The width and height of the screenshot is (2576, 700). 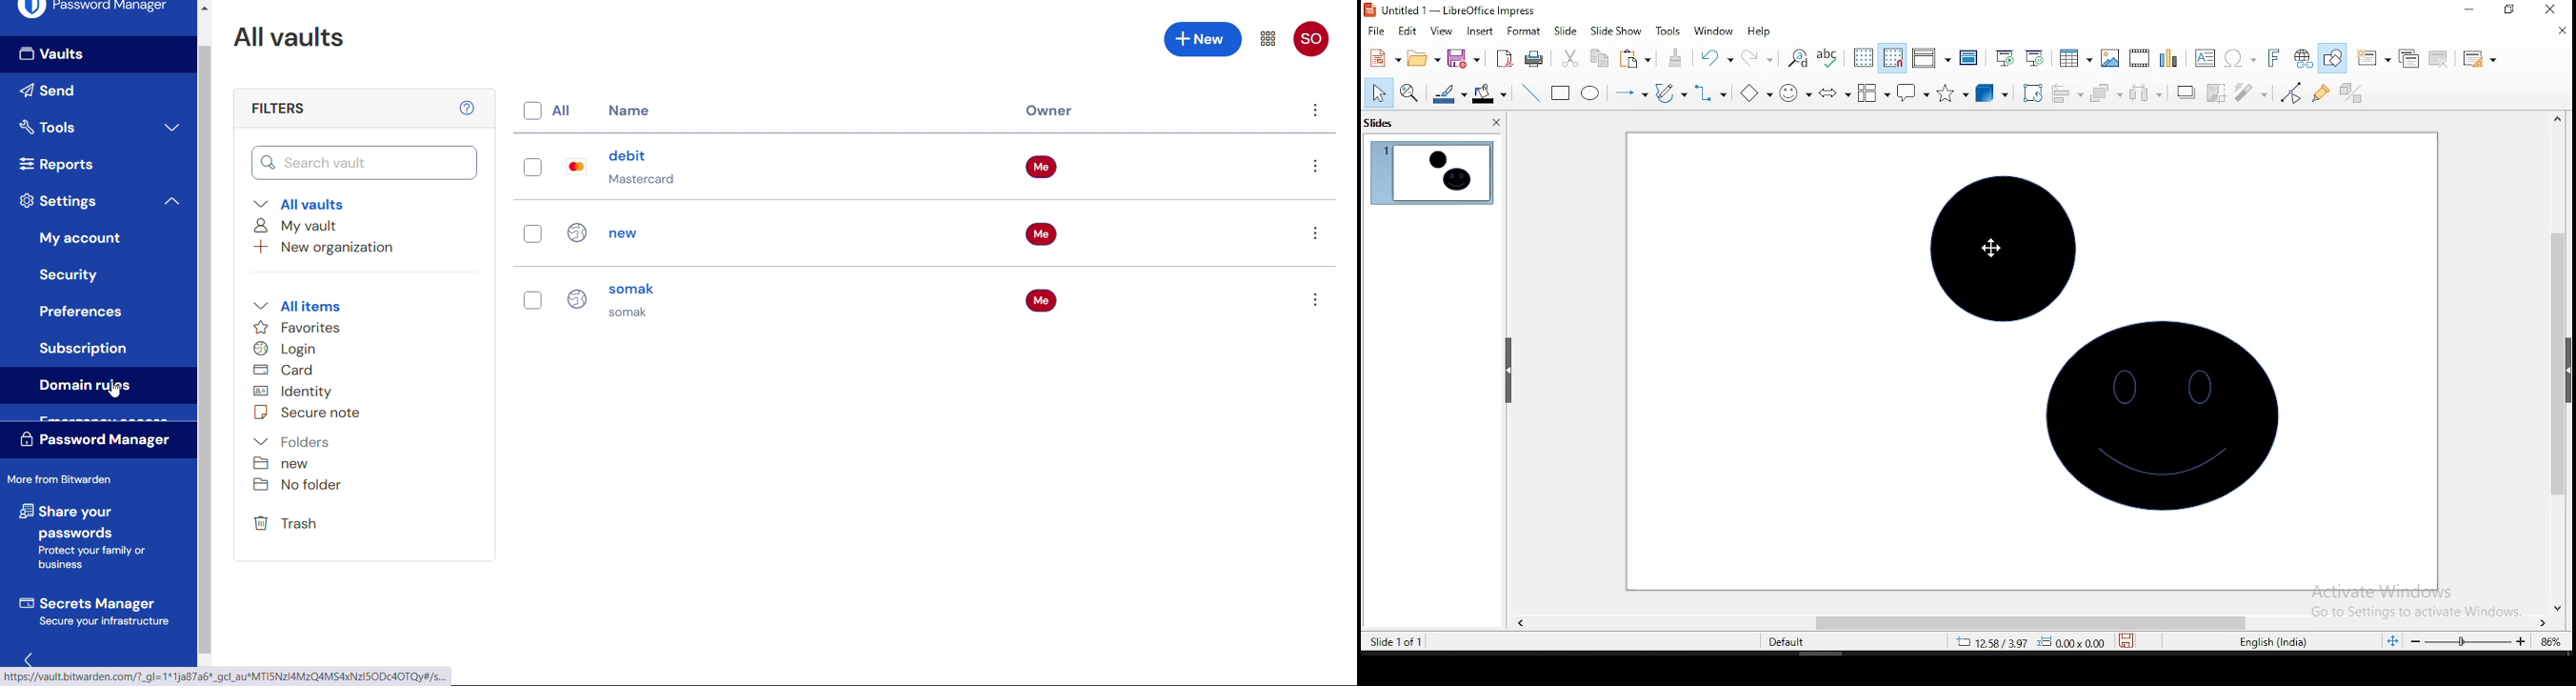 I want to click on icon and filename, so click(x=1450, y=10).